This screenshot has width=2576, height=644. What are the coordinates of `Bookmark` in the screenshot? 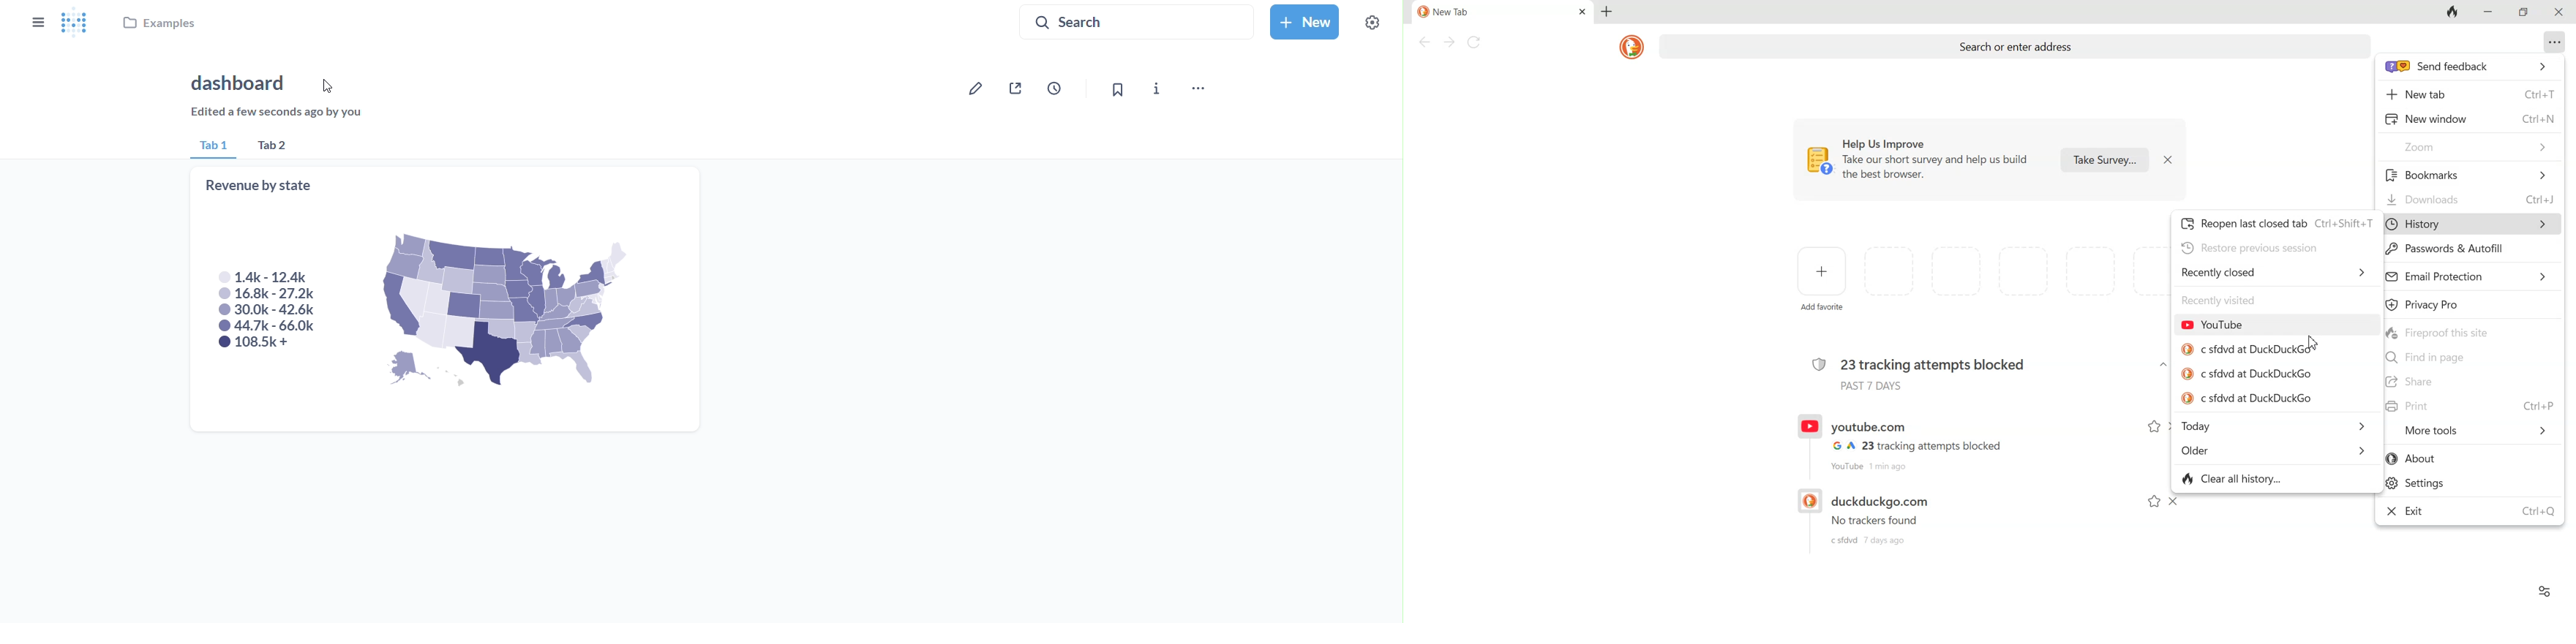 It's located at (2470, 175).